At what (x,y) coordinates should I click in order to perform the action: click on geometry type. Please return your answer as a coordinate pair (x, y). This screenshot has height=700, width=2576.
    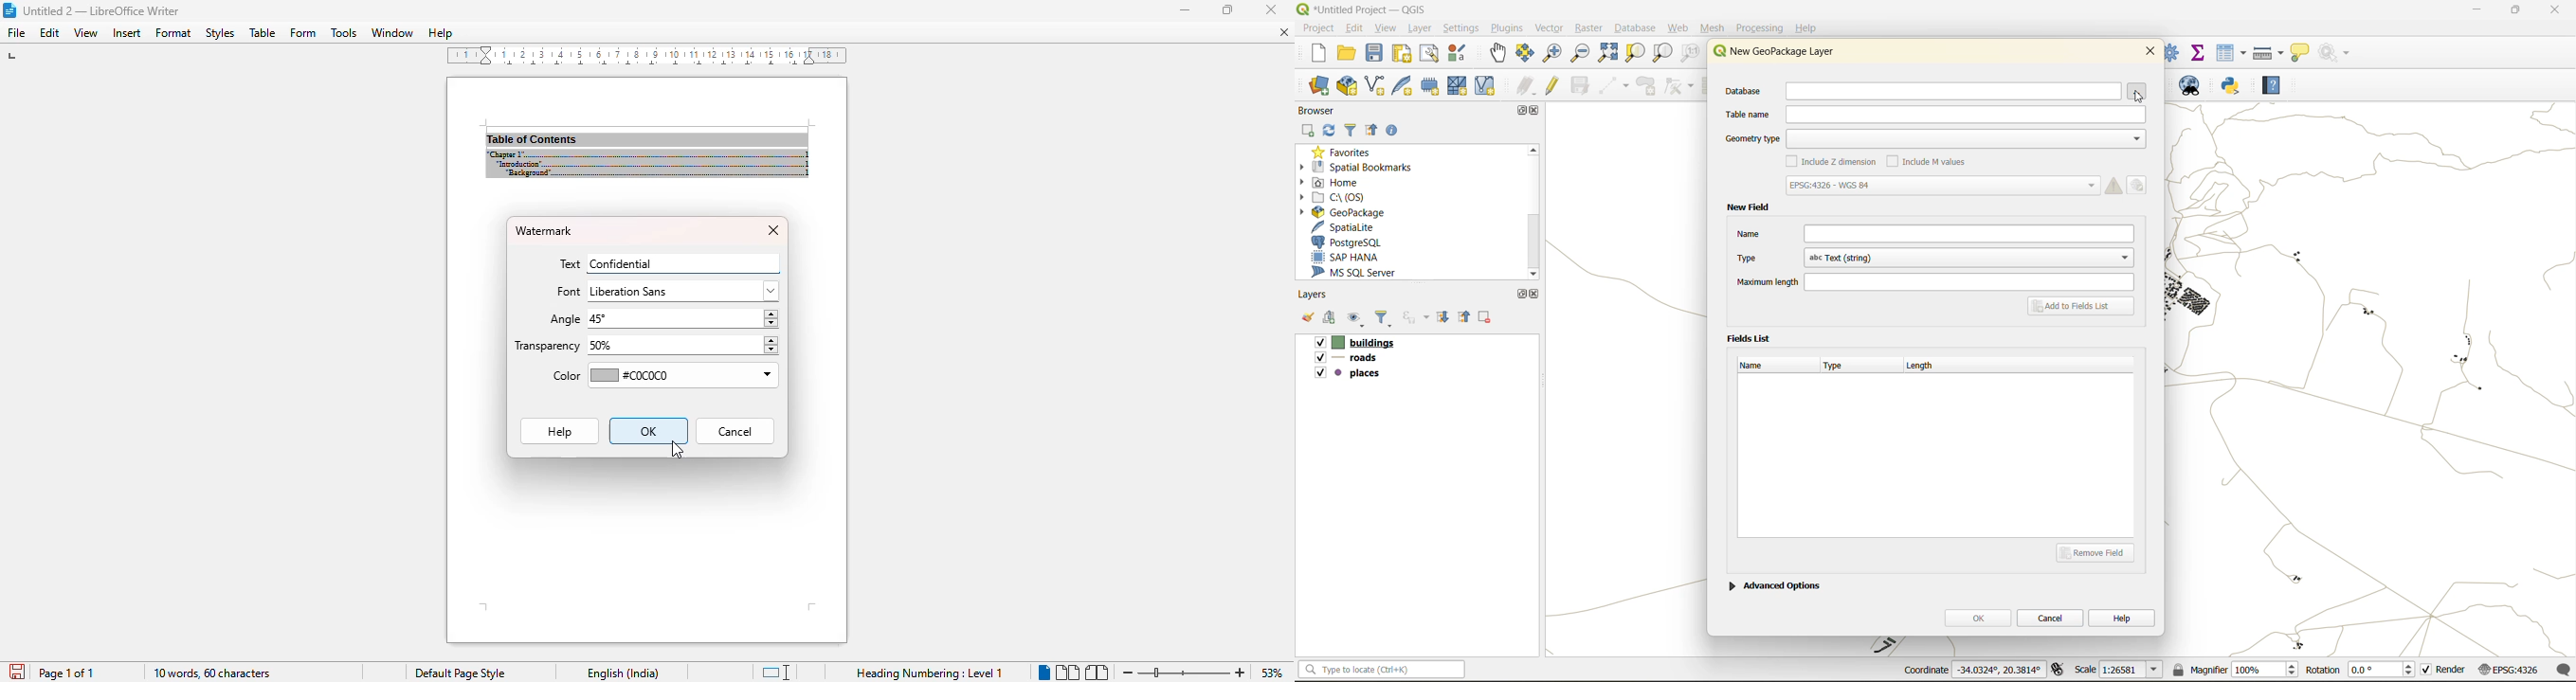
    Looking at the image, I should click on (1934, 138).